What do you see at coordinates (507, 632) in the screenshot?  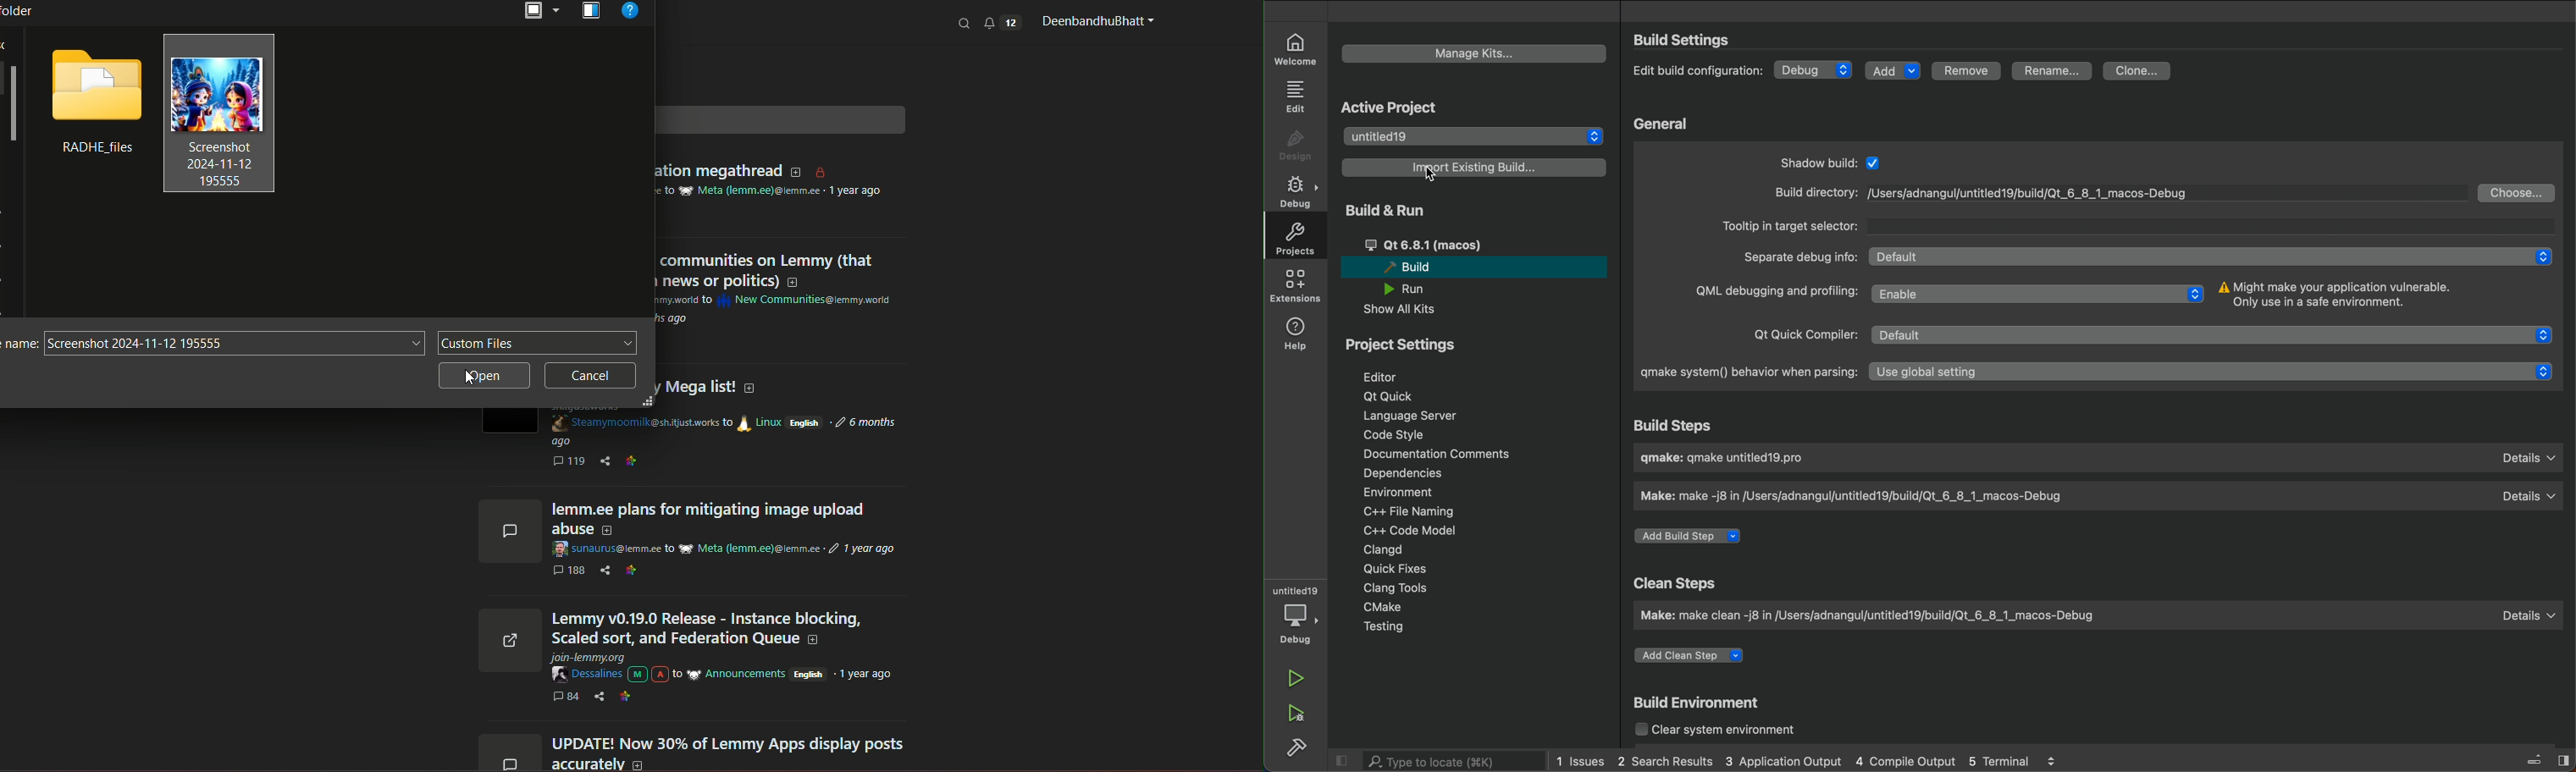 I see `icons` at bounding box center [507, 632].